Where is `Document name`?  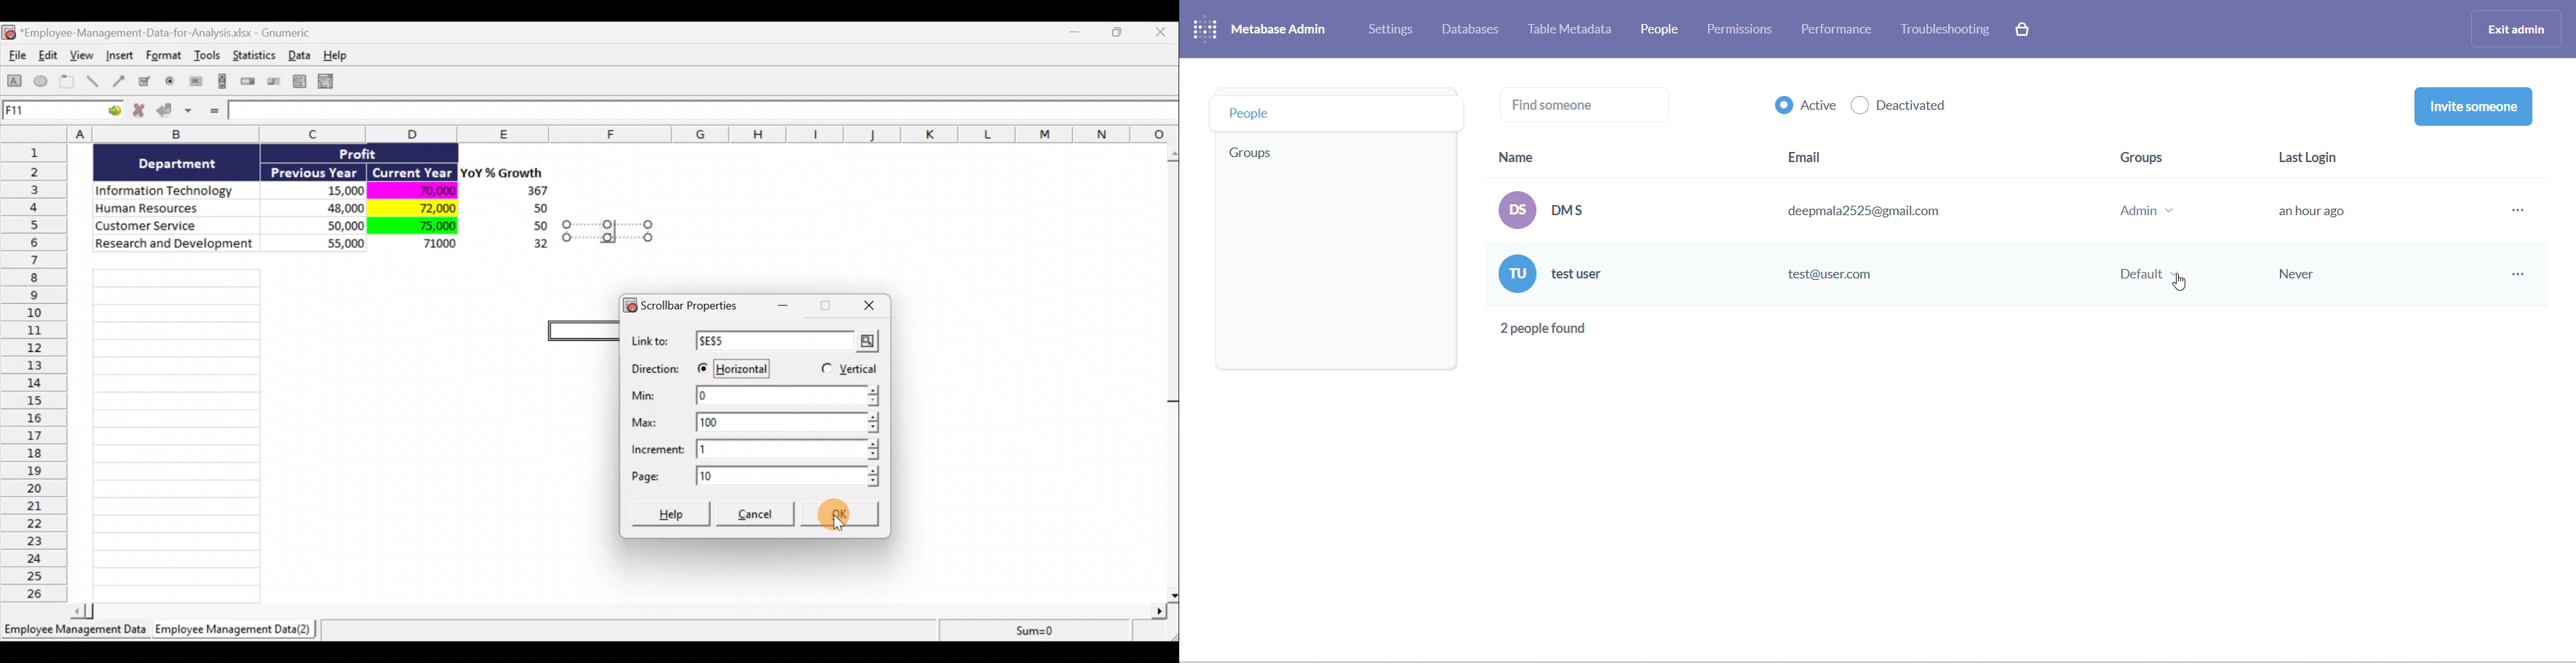 Document name is located at coordinates (163, 34).